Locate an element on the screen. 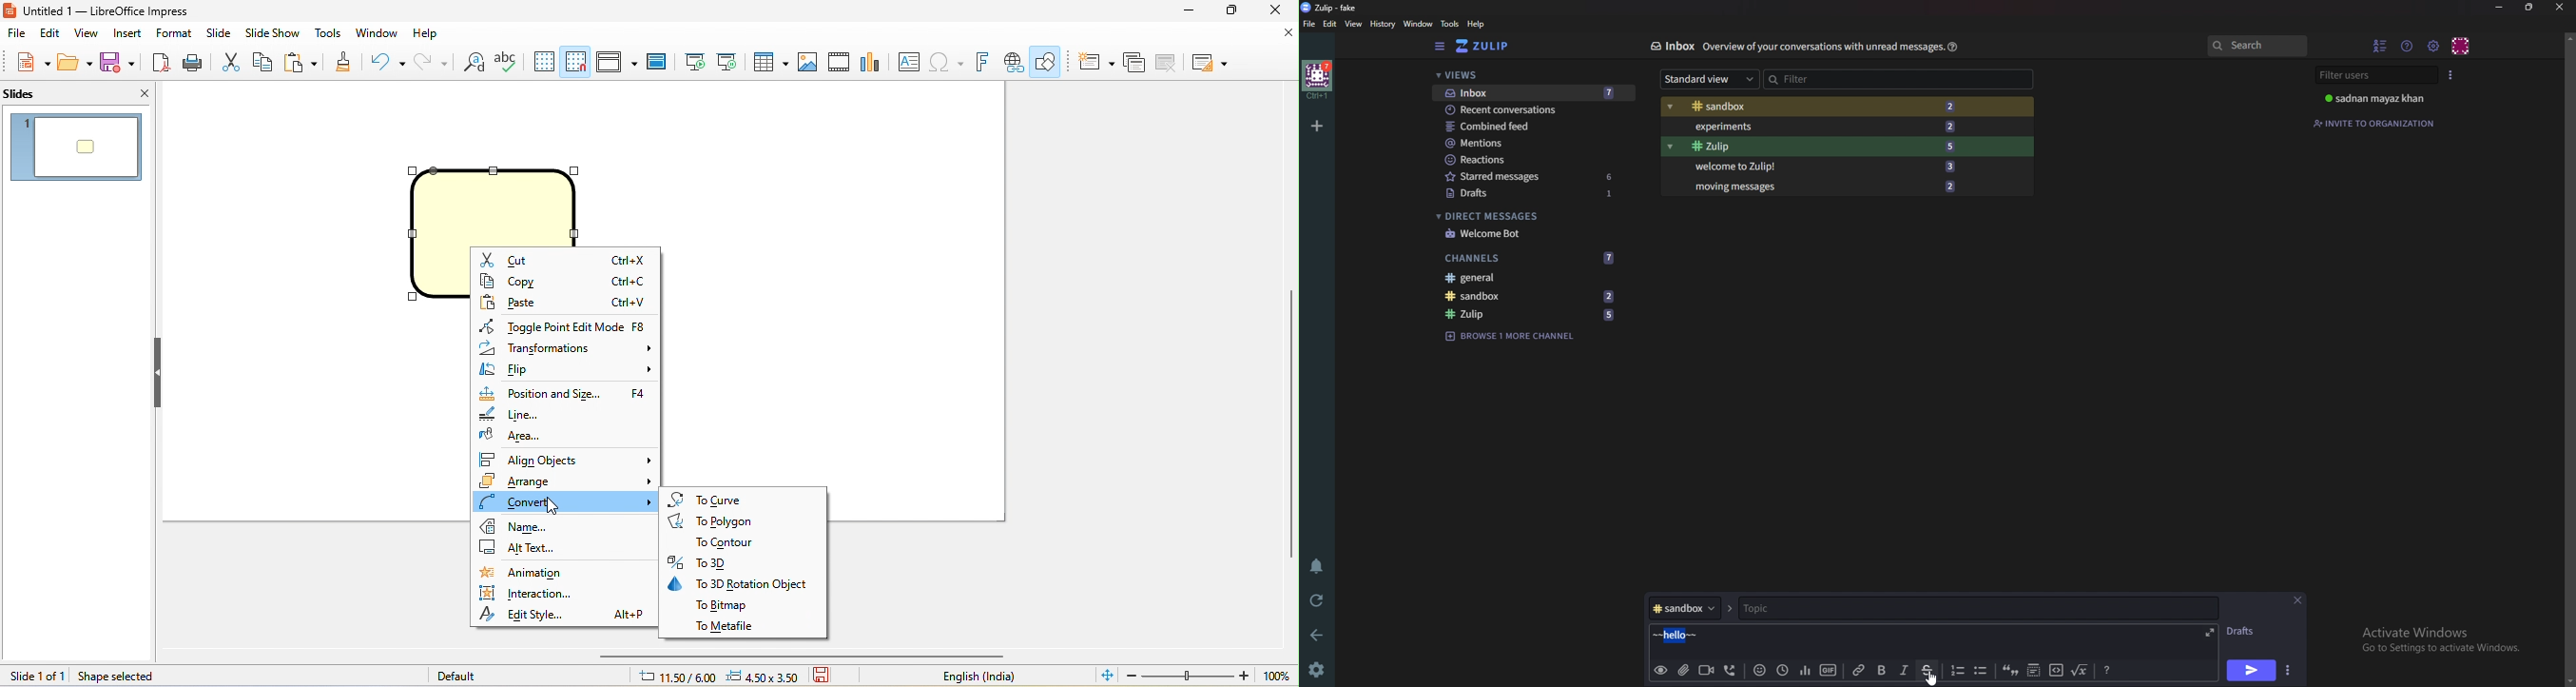 Image resolution: width=2576 pixels, height=700 pixels. save the document is located at coordinates (827, 677).